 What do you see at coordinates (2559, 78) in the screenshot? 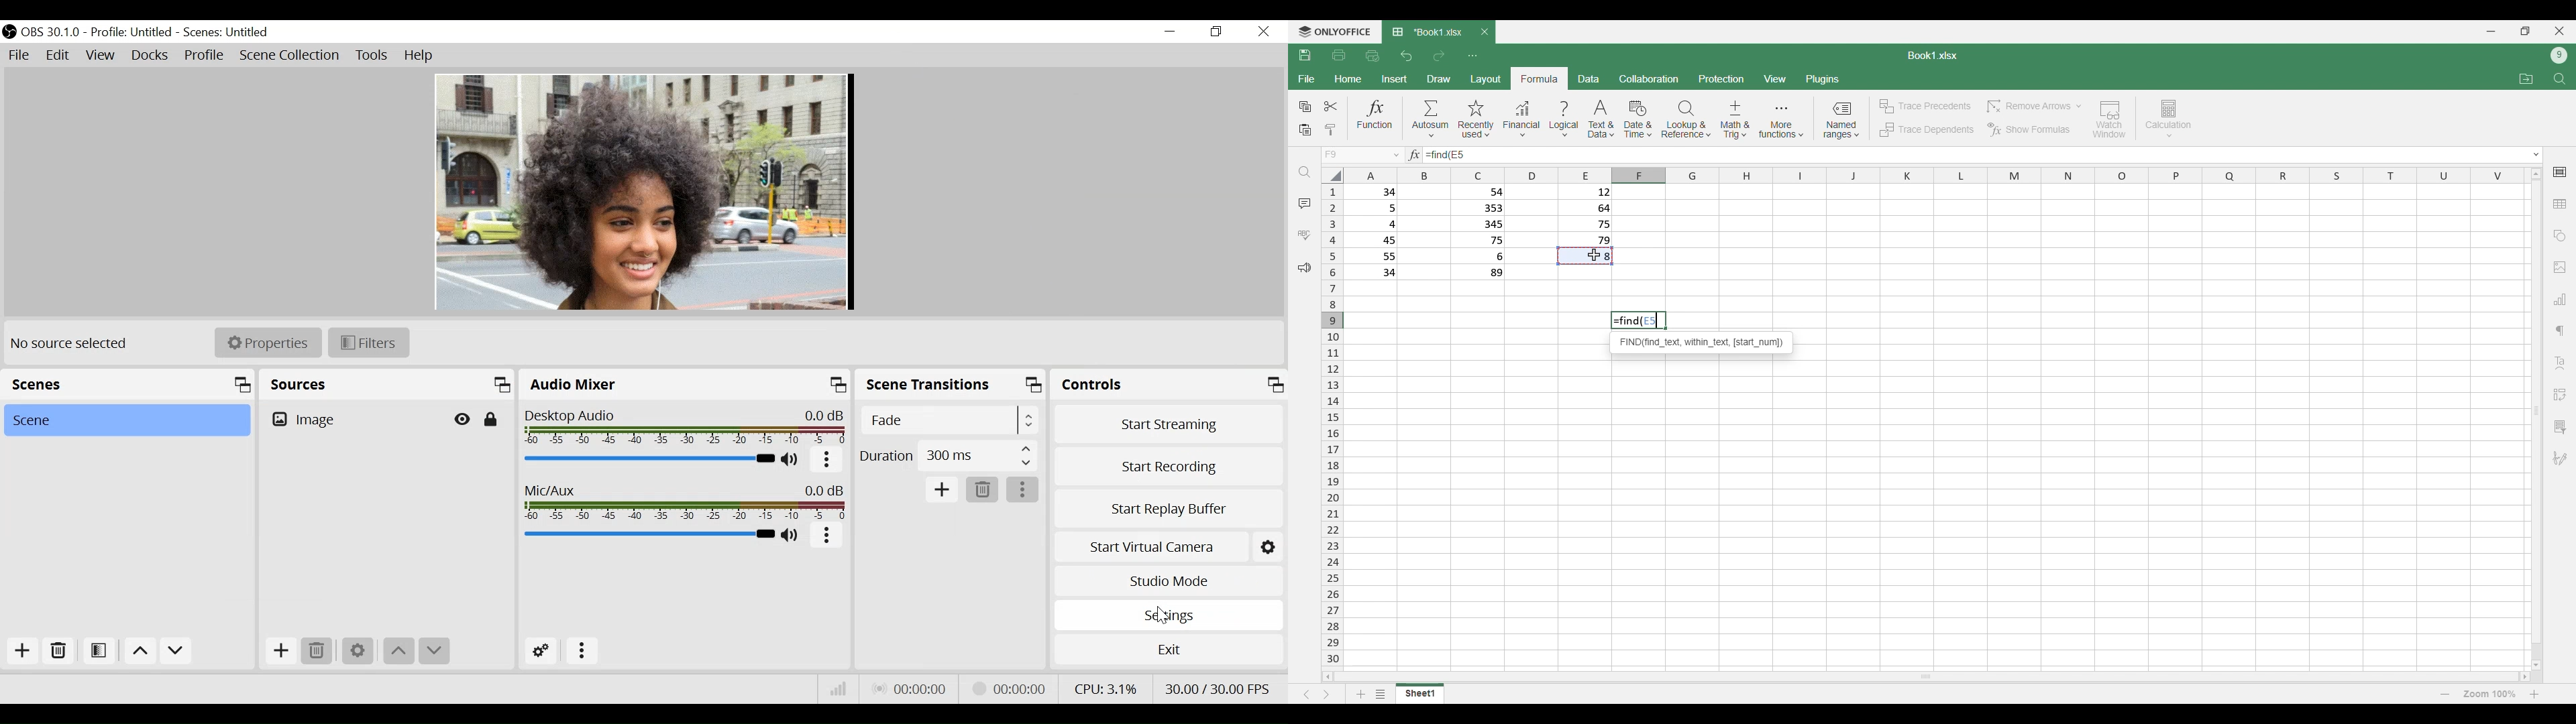
I see `Find` at bounding box center [2559, 78].